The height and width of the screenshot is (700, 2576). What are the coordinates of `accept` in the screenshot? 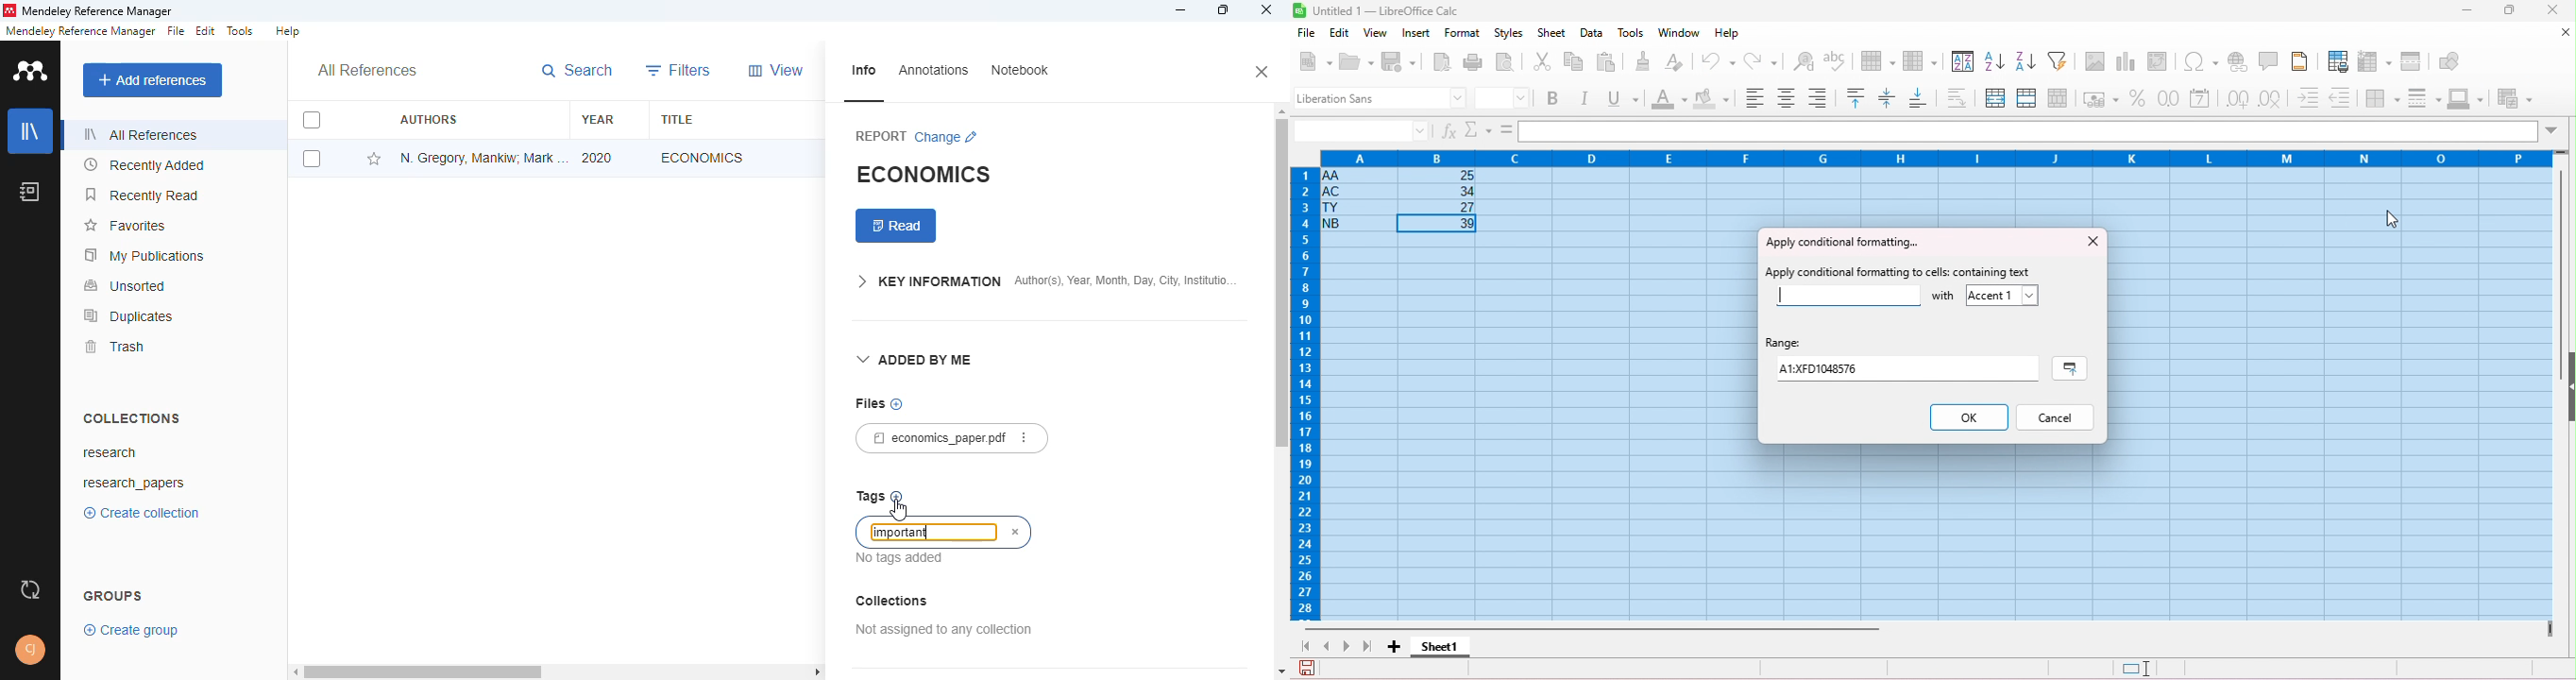 It's located at (2002, 296).